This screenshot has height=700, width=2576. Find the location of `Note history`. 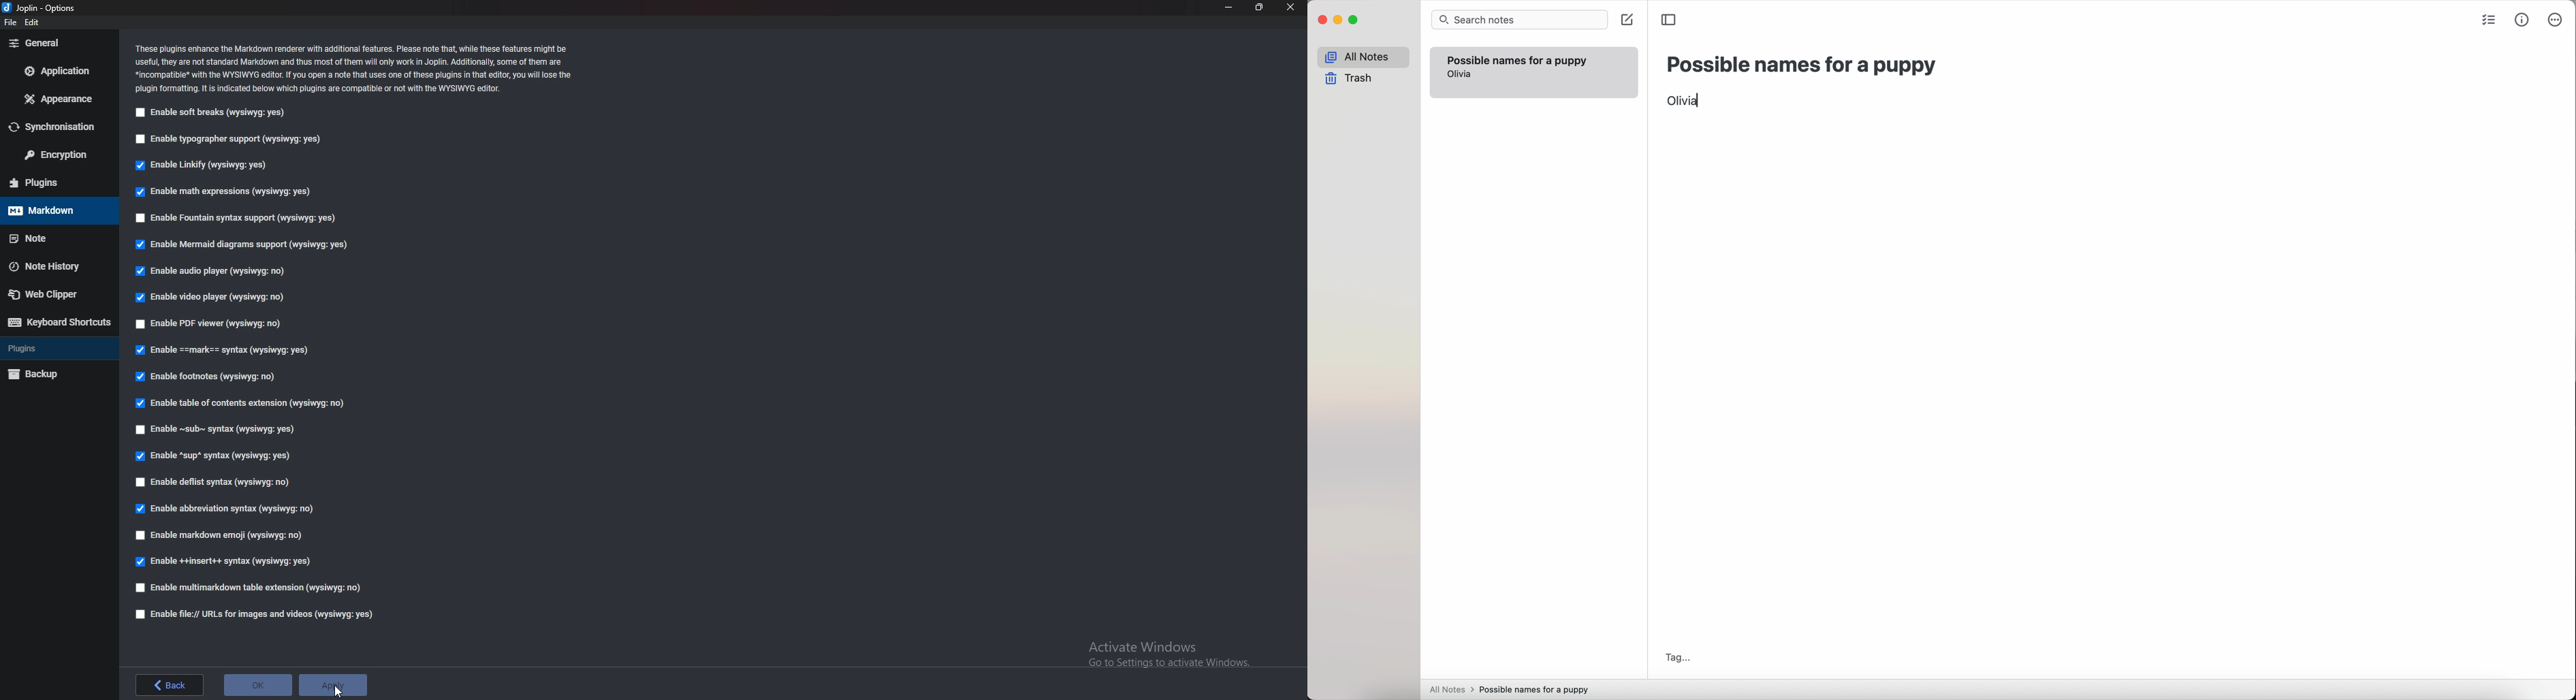

Note history is located at coordinates (53, 266).